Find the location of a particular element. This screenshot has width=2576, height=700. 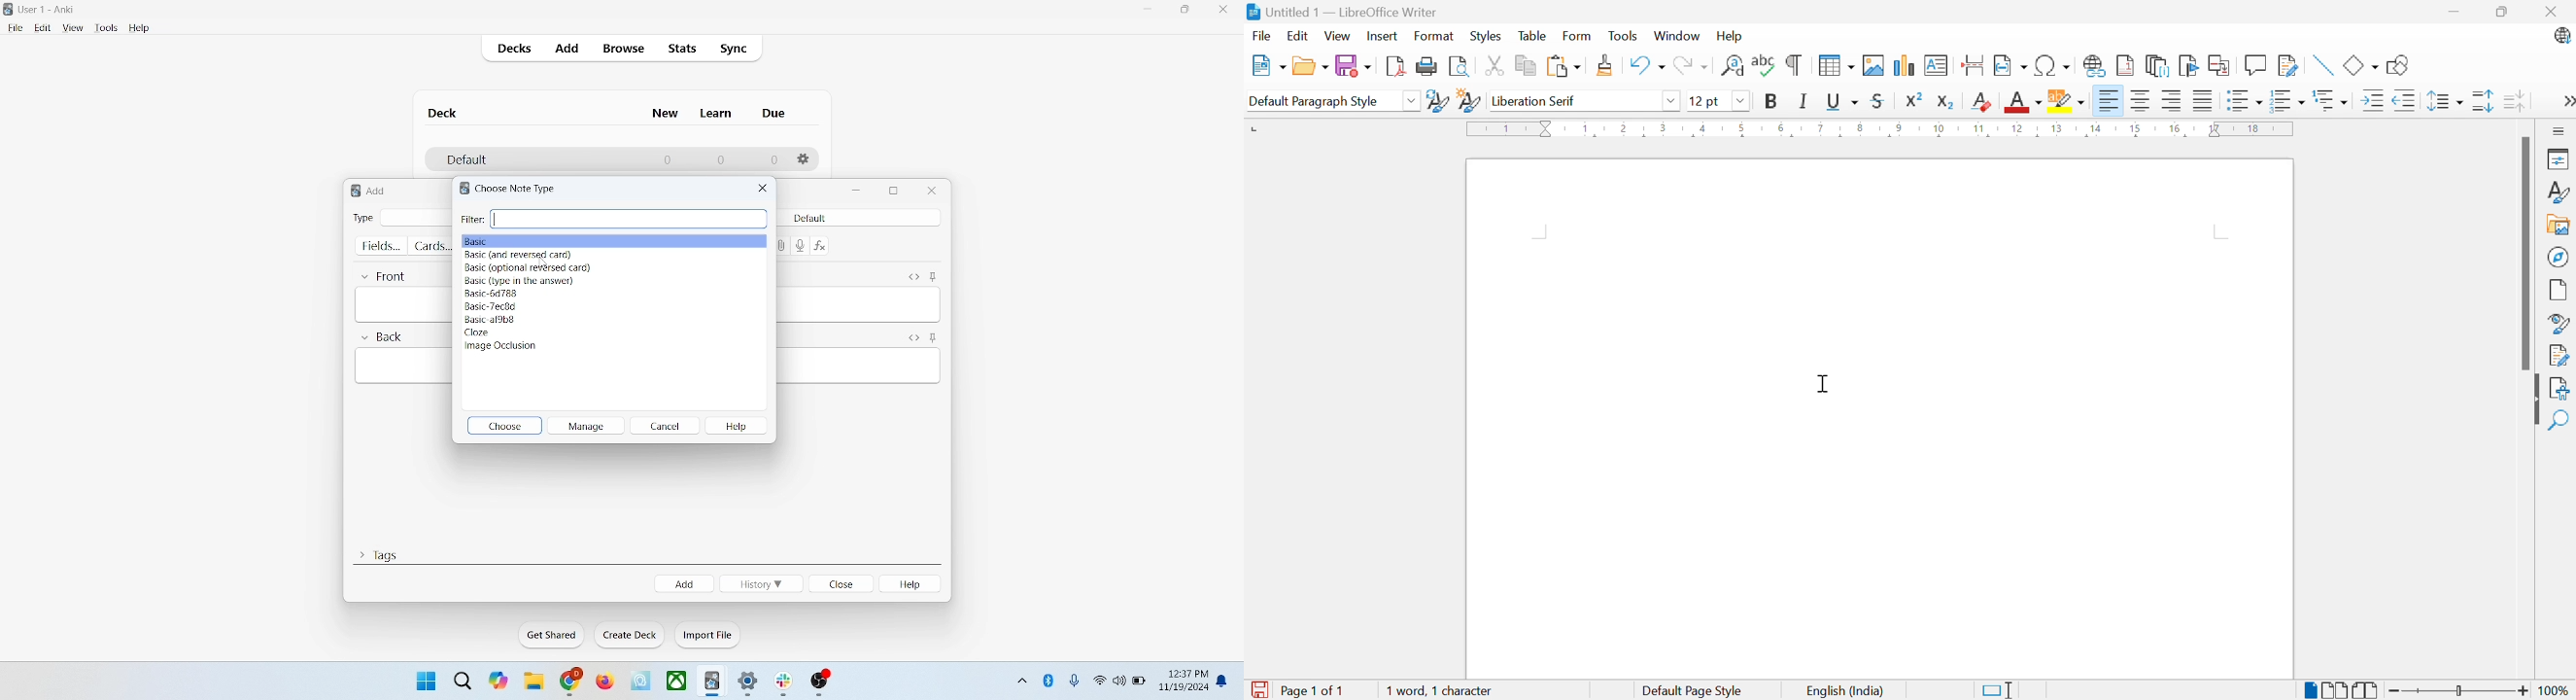

logo is located at coordinates (463, 189).